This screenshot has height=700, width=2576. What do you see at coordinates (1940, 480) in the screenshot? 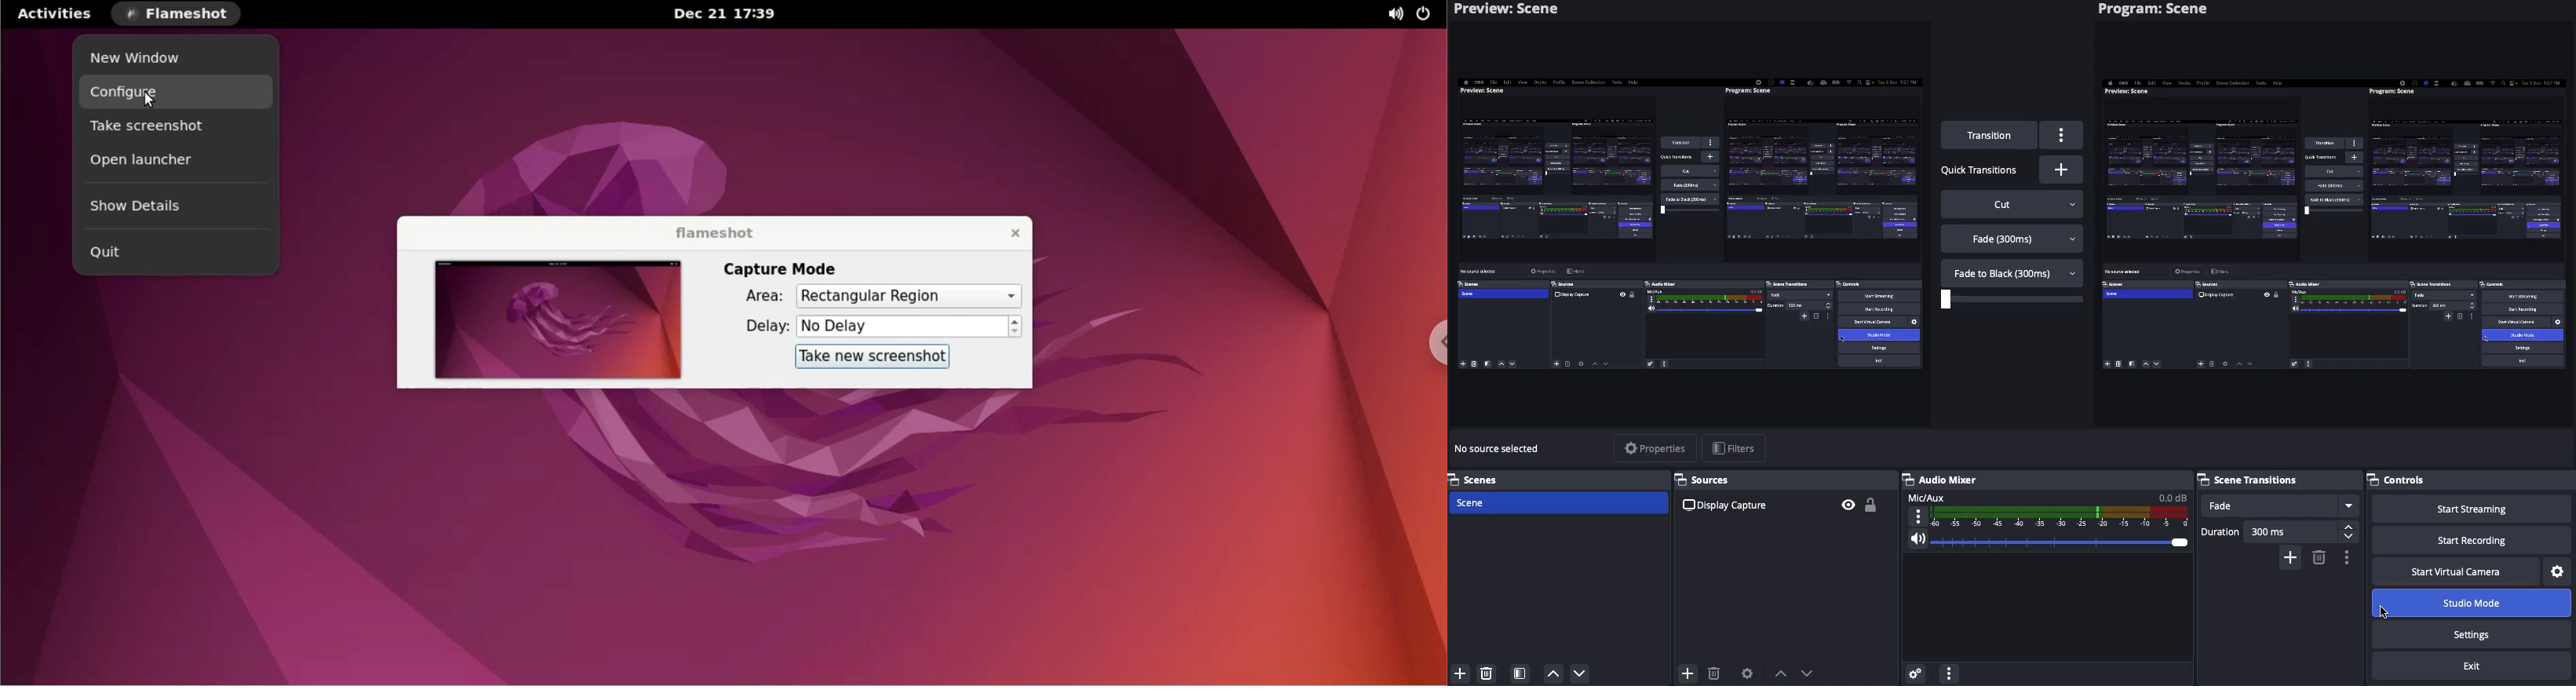
I see `Audio mixer` at bounding box center [1940, 480].